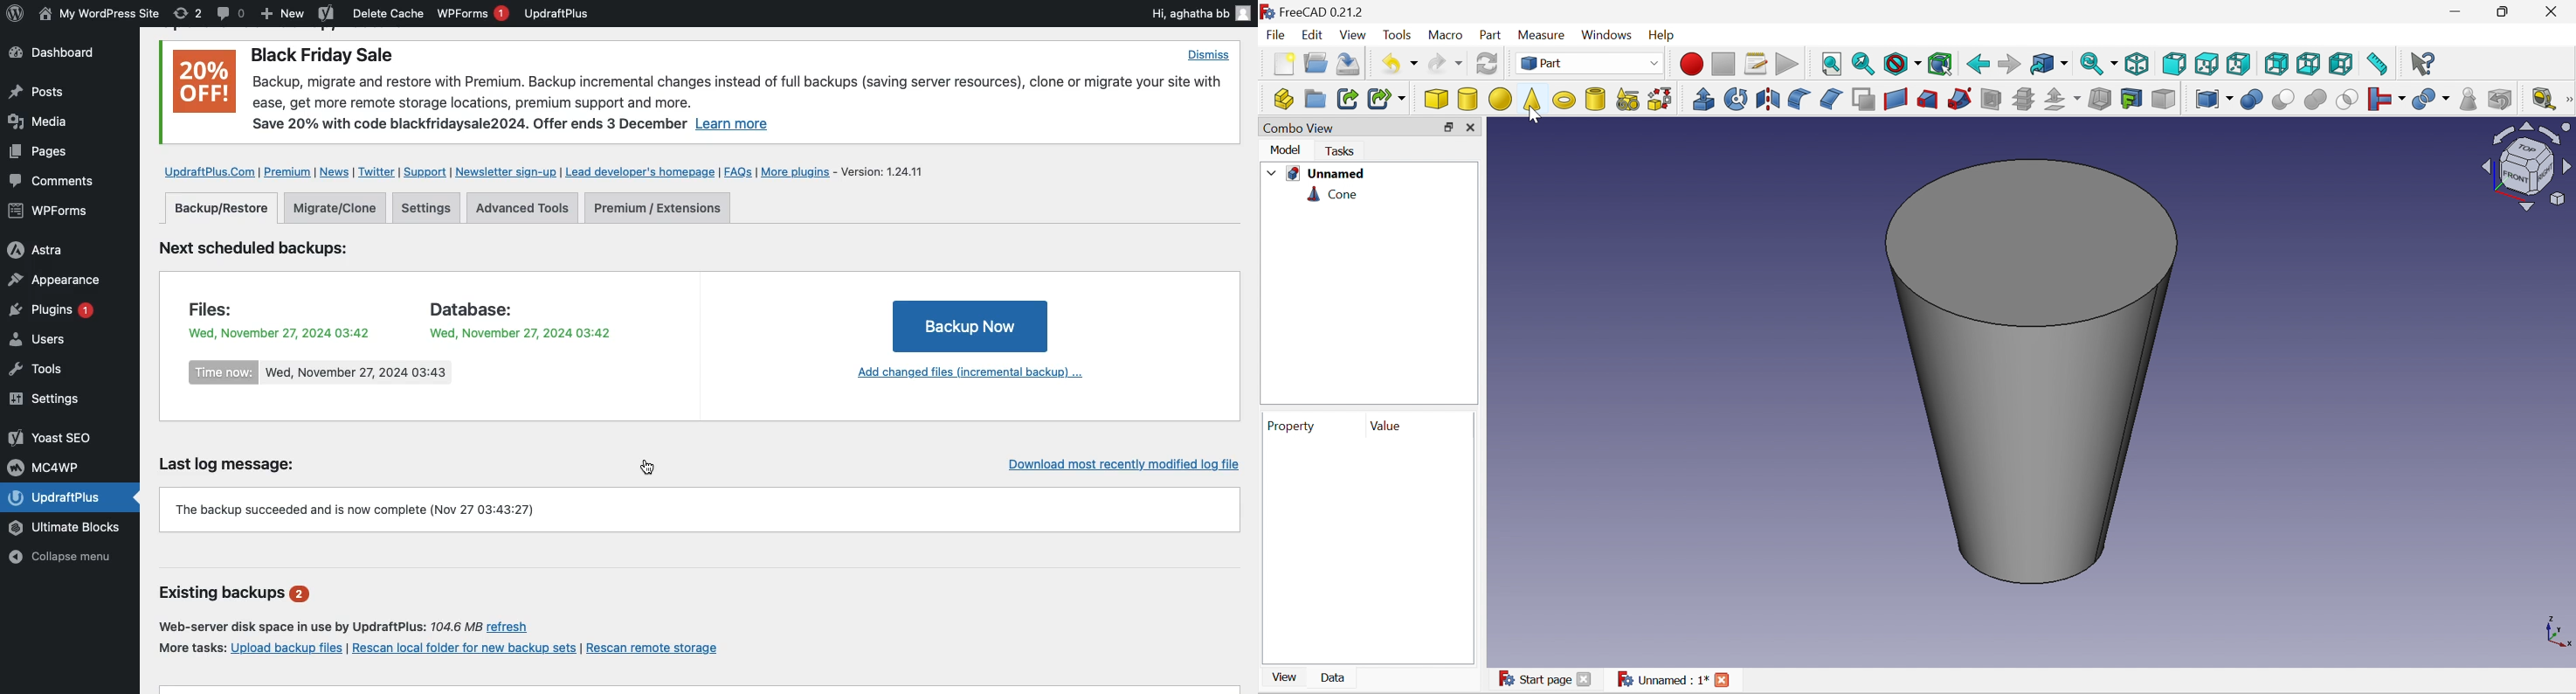 The height and width of the screenshot is (700, 2576). Describe the element at coordinates (738, 173) in the screenshot. I see `FAQs` at that location.